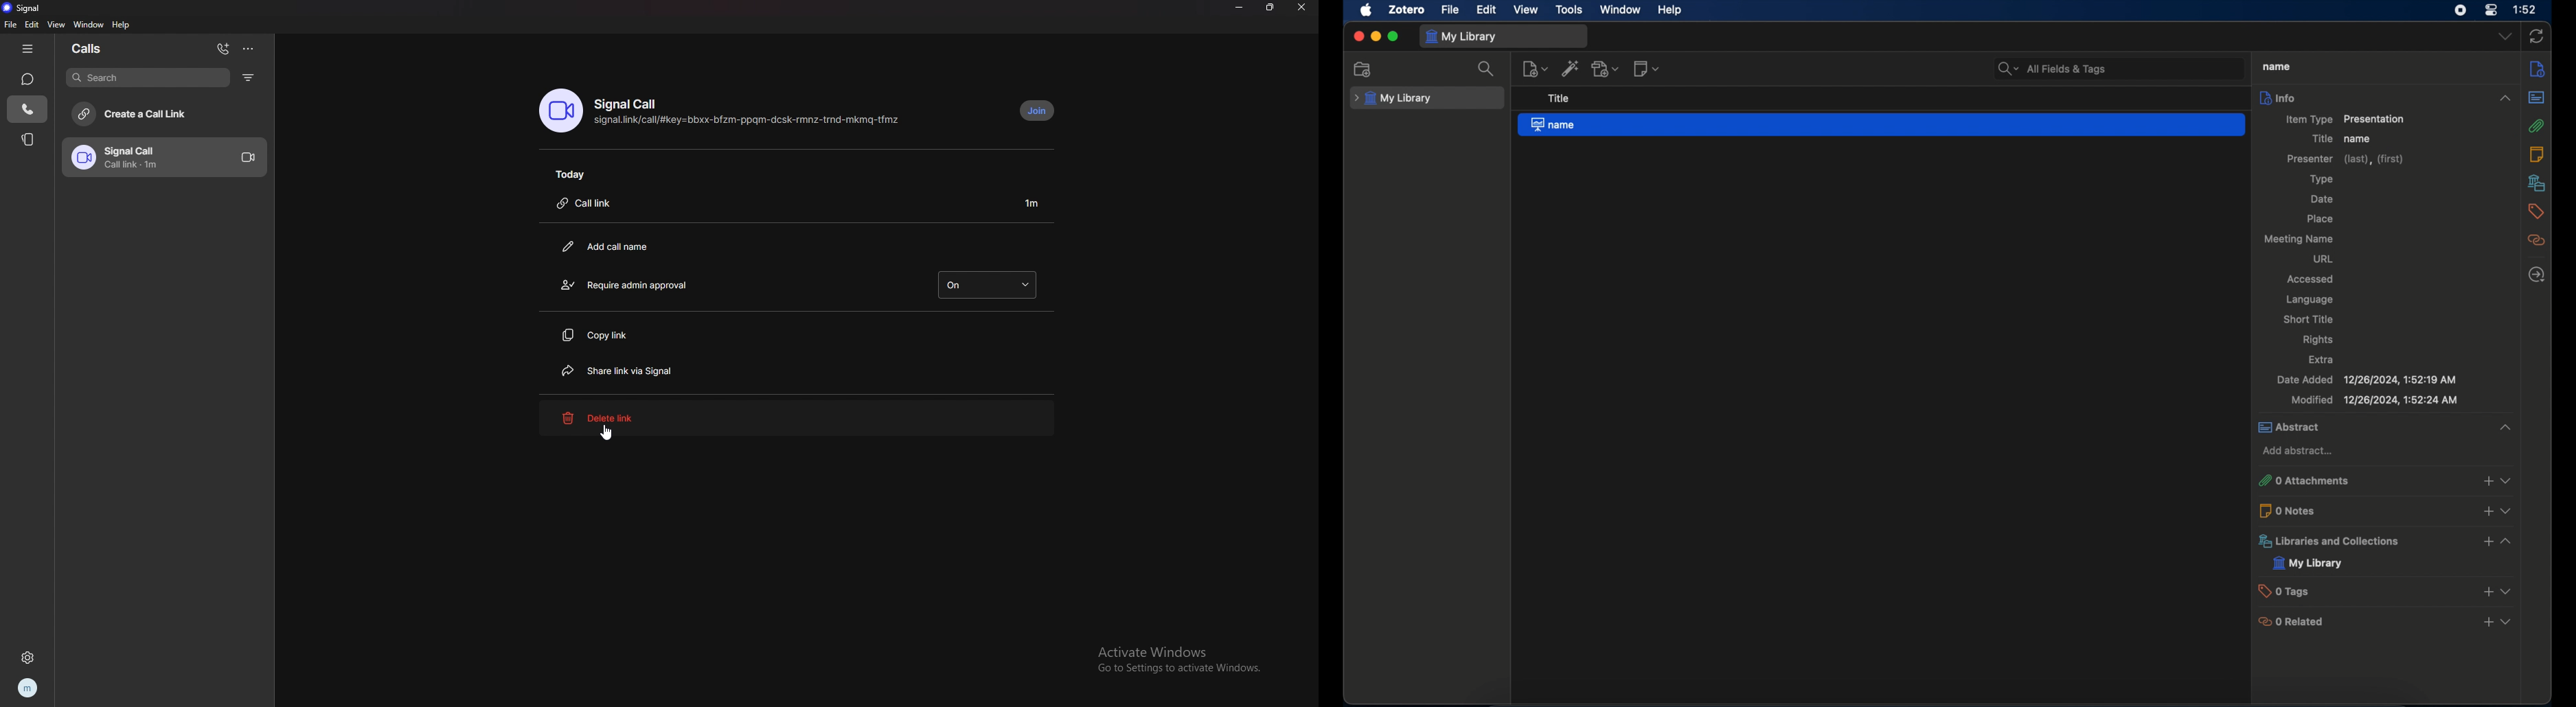 The height and width of the screenshot is (728, 2576). What do you see at coordinates (2319, 340) in the screenshot?
I see `rights` at bounding box center [2319, 340].